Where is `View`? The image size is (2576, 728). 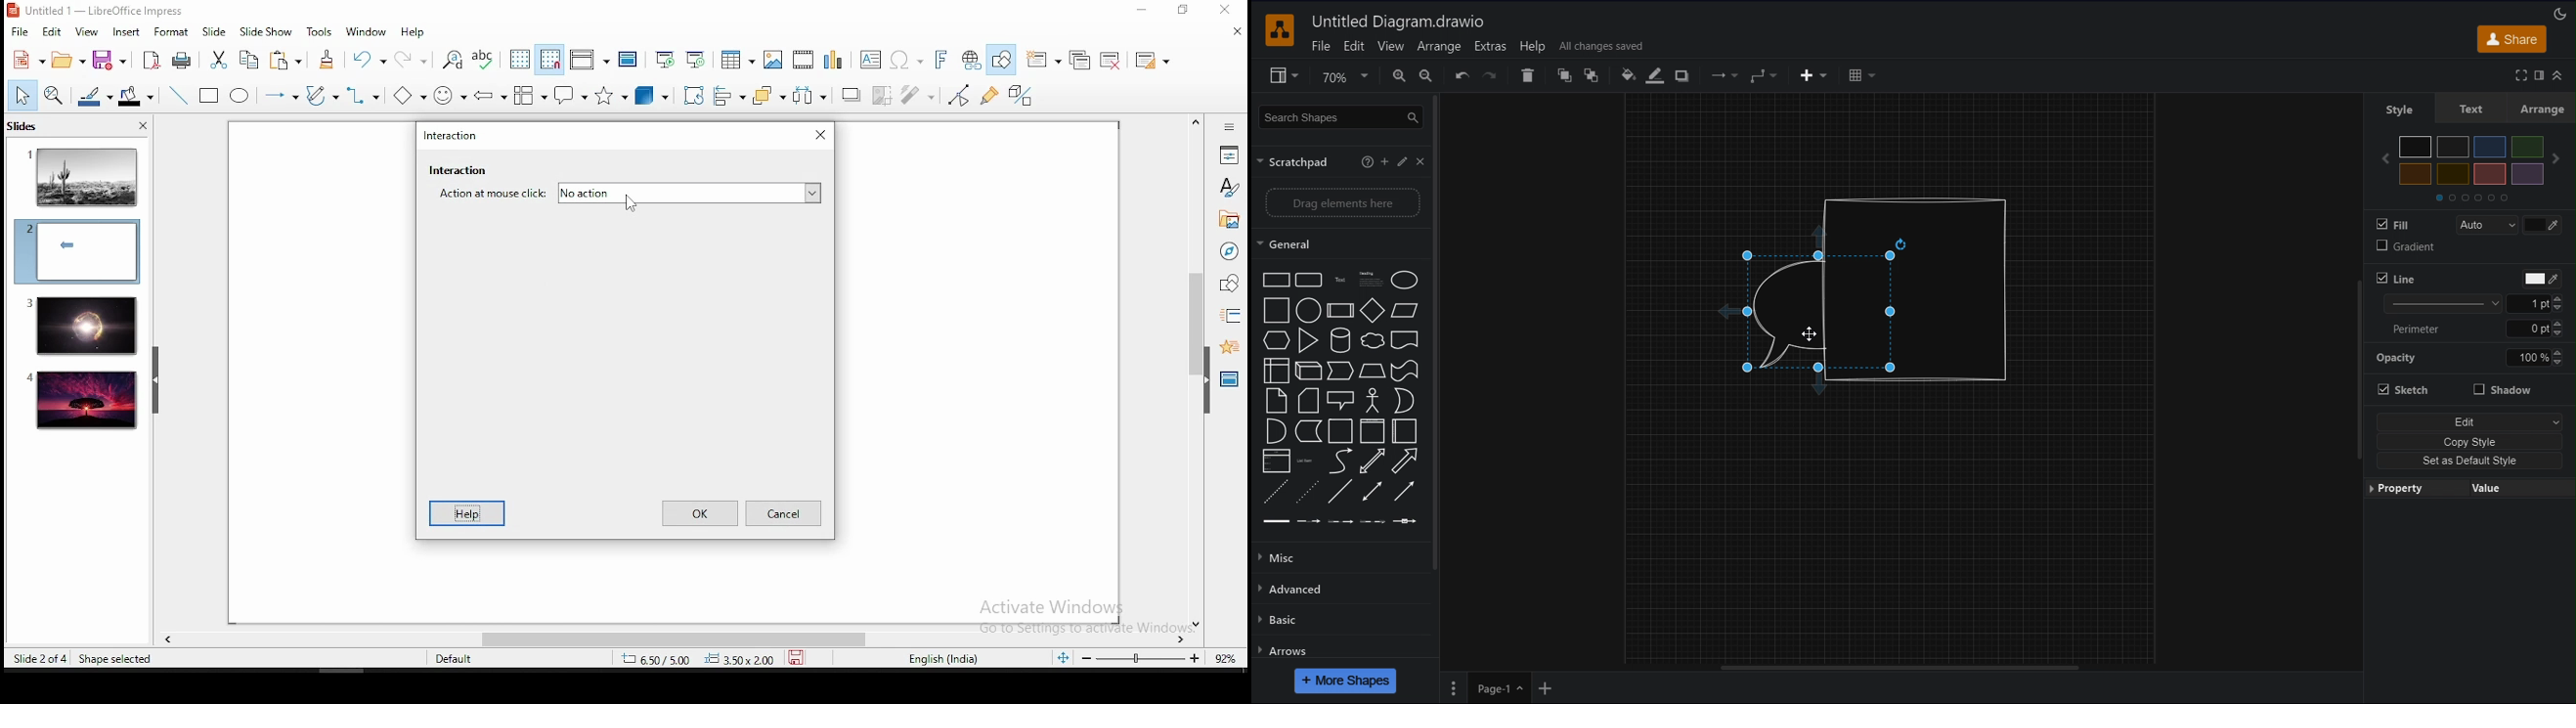 View is located at coordinates (1284, 75).